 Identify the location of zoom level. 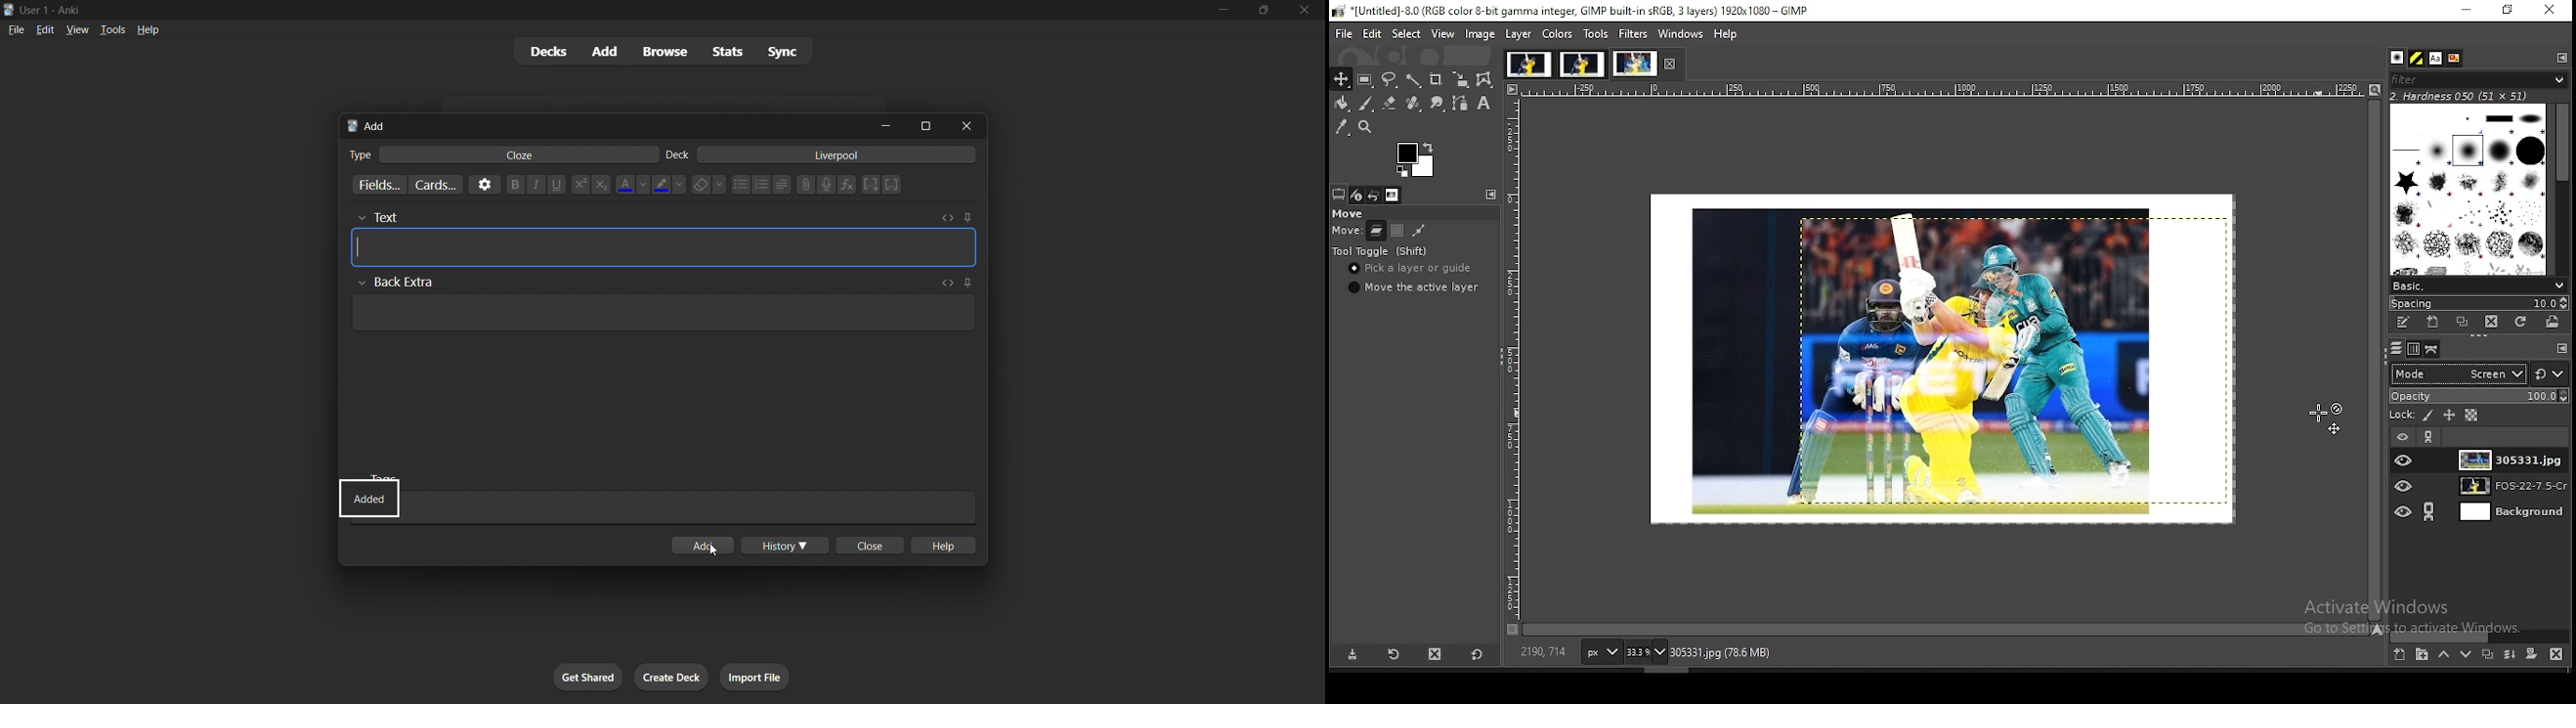
(1646, 651).